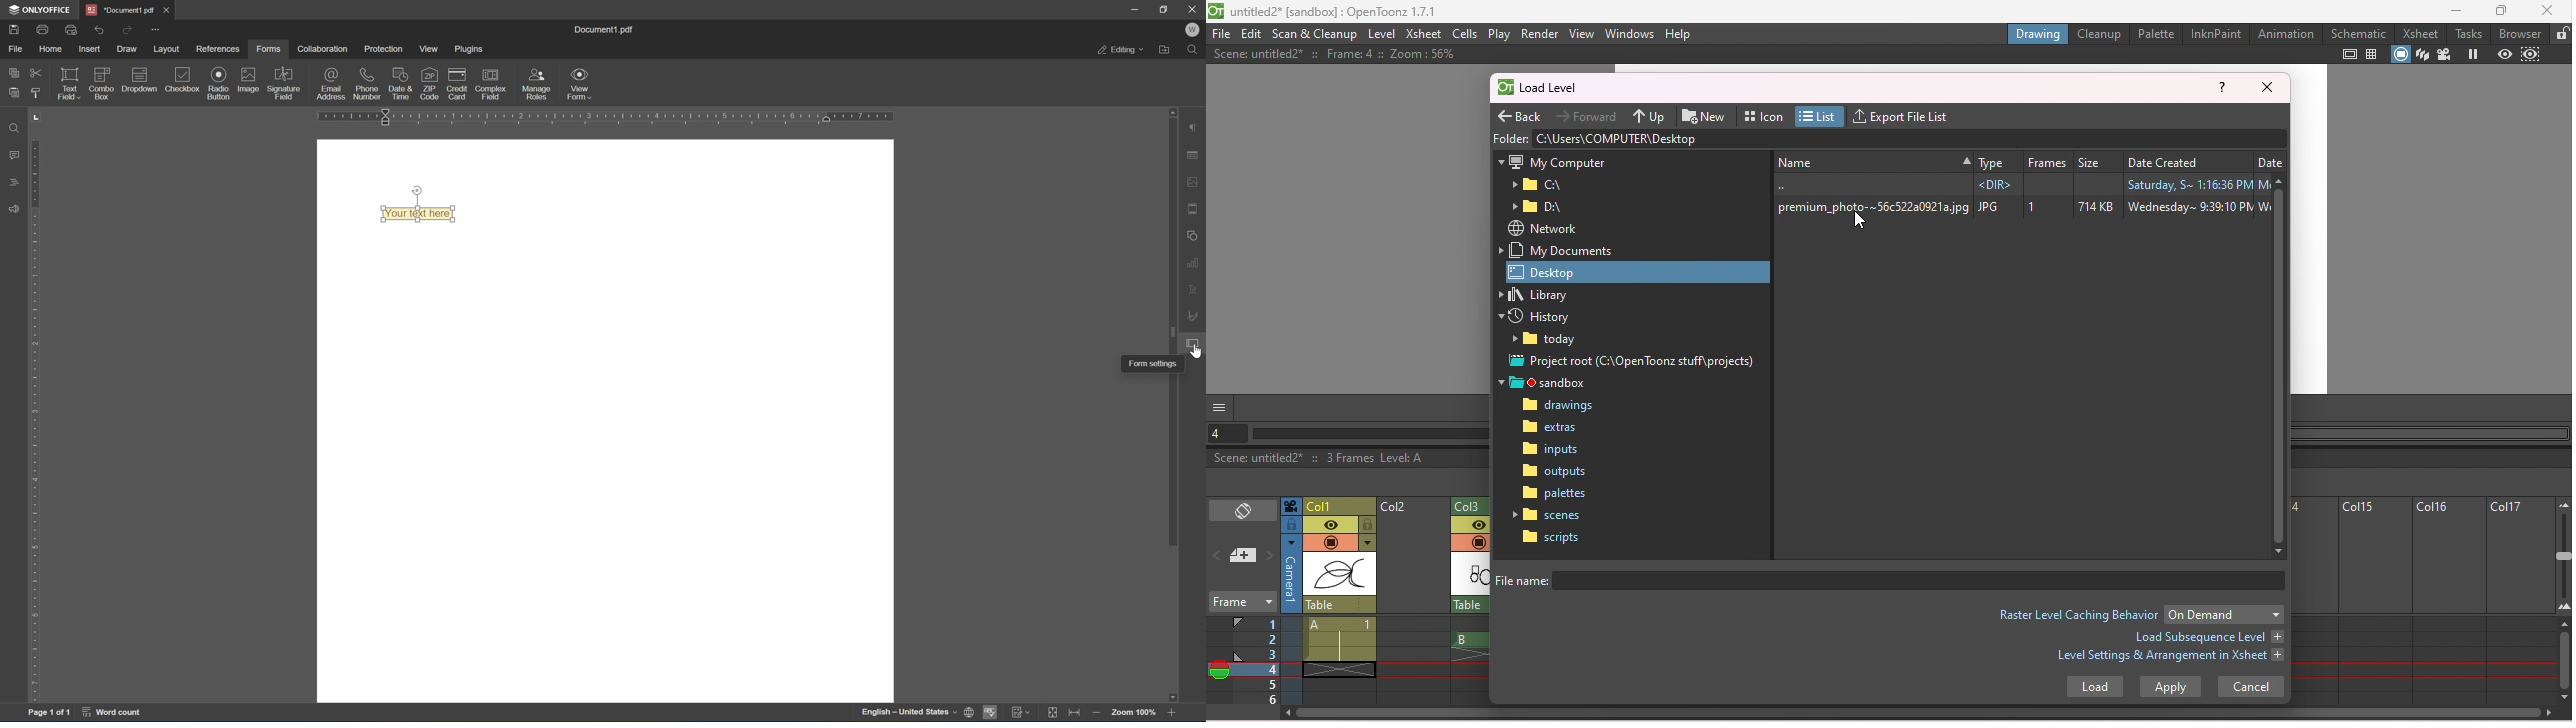 This screenshot has width=2576, height=728. Describe the element at coordinates (121, 100) in the screenshot. I see `insert field text field` at that location.